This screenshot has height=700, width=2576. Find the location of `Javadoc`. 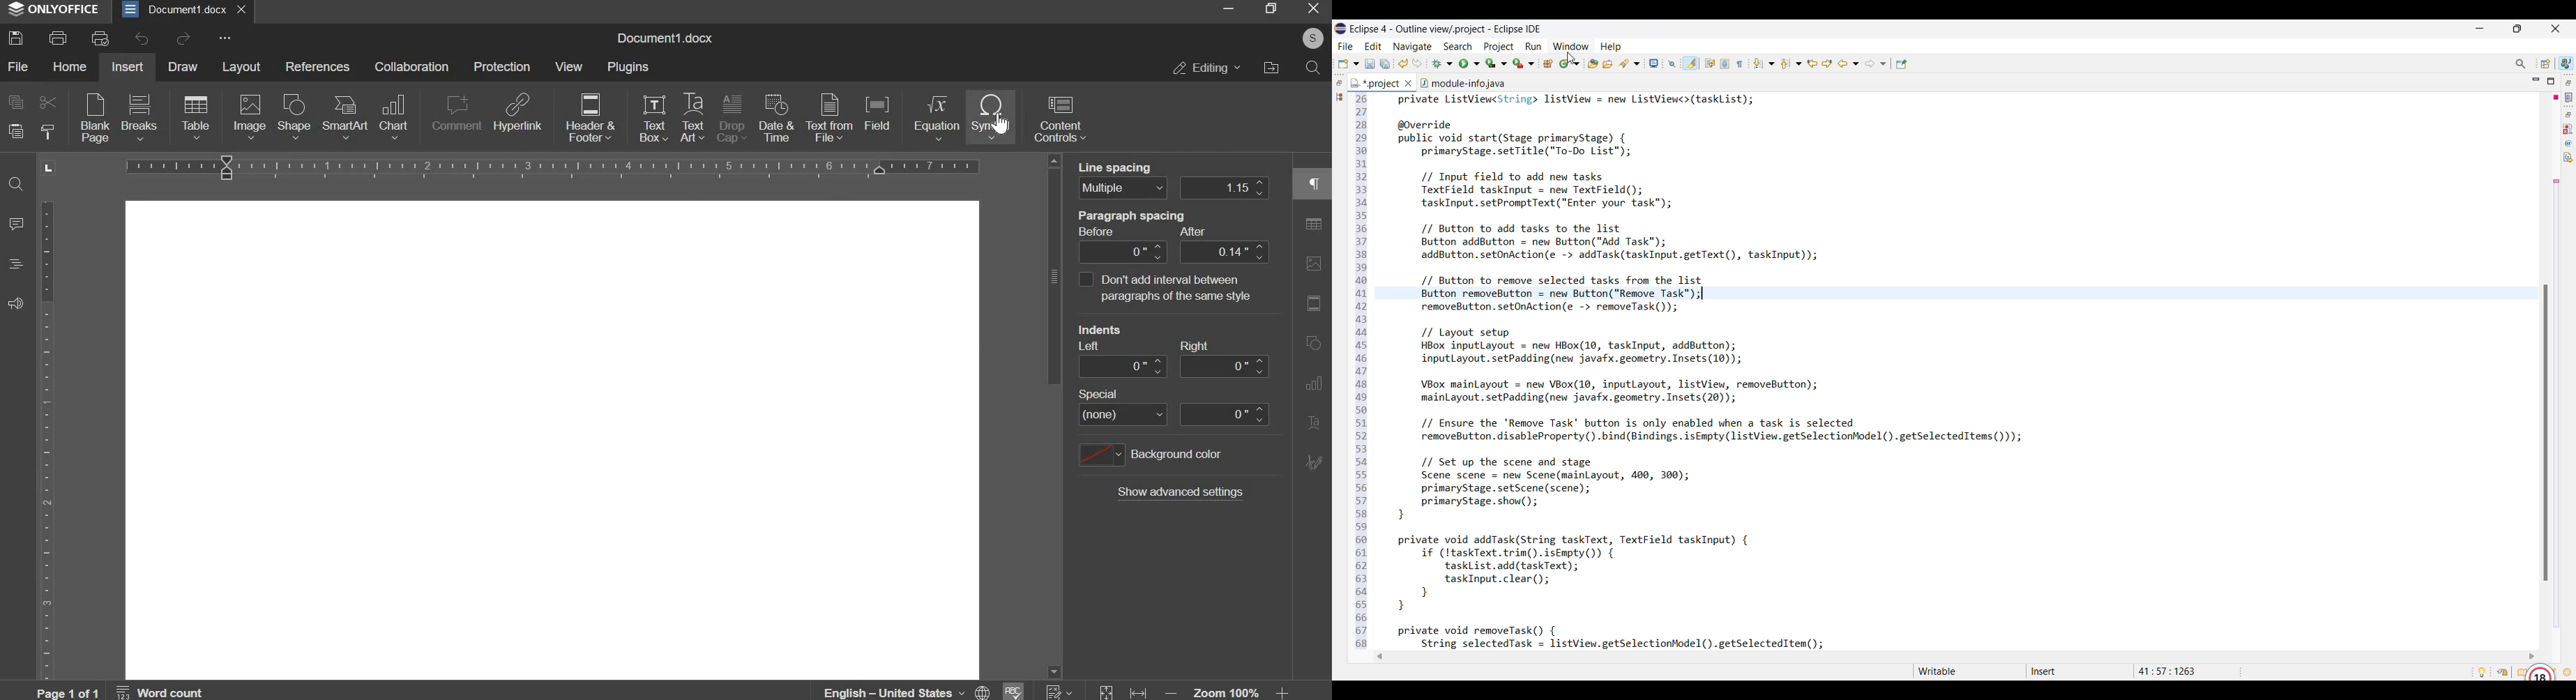

Javadoc is located at coordinates (2569, 143).